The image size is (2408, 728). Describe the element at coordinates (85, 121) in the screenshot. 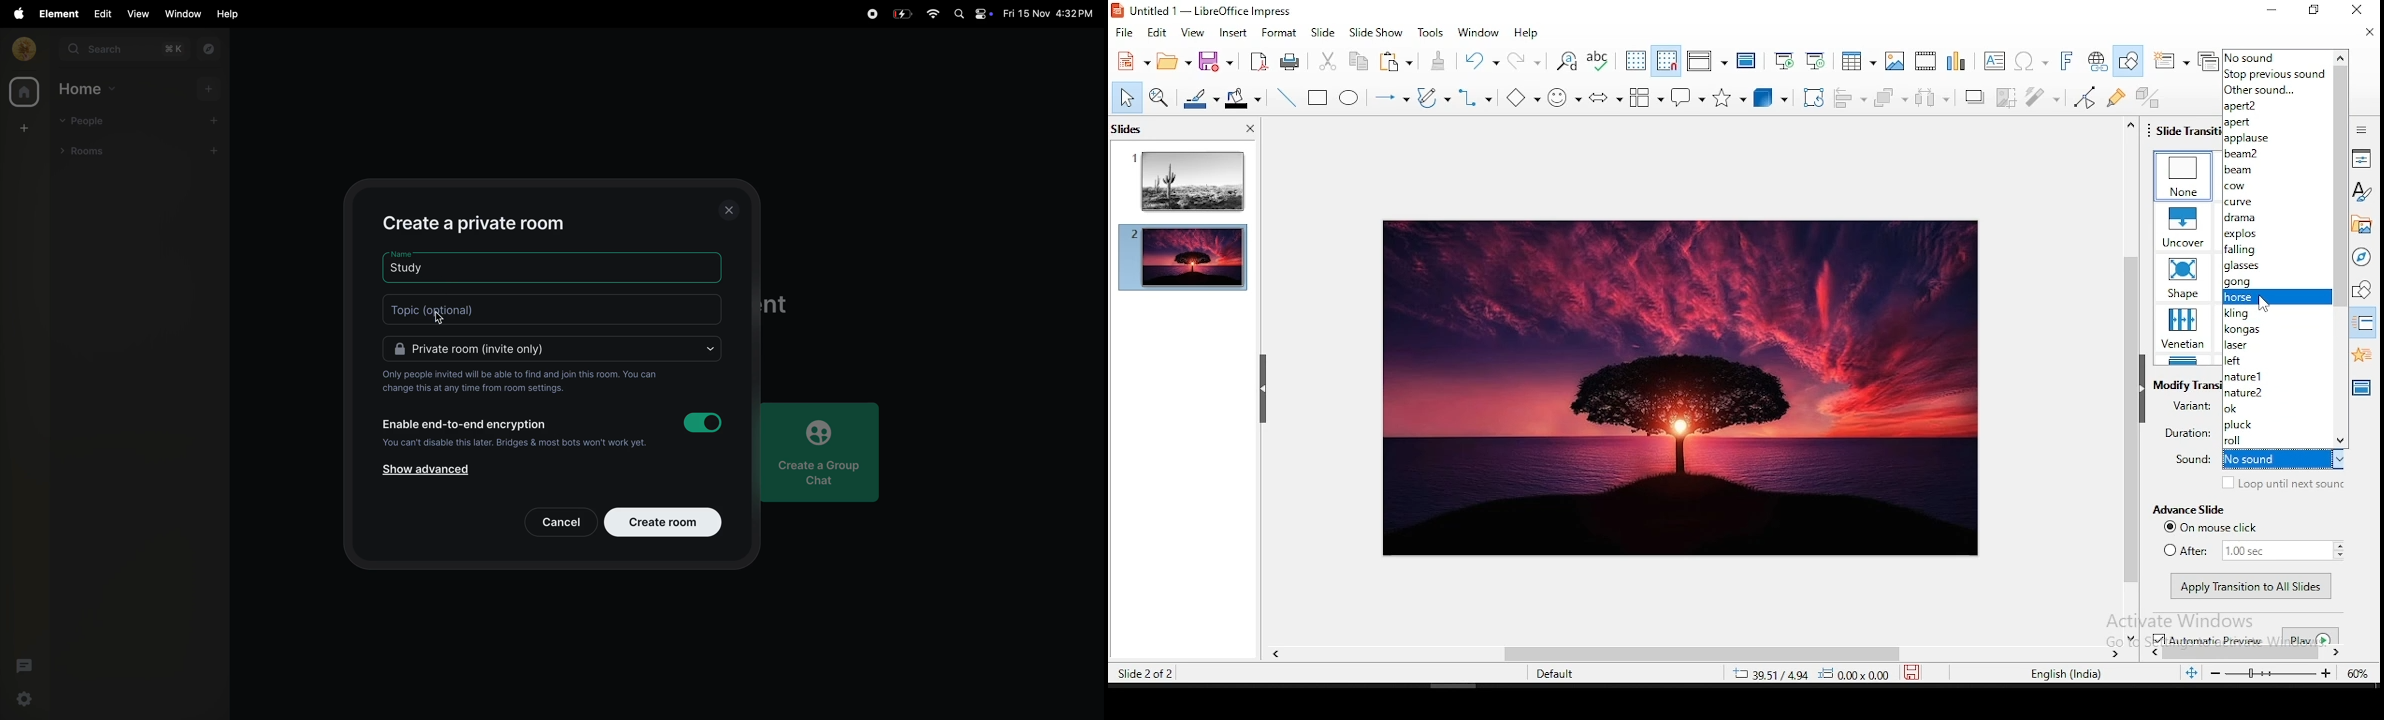

I see `people` at that location.